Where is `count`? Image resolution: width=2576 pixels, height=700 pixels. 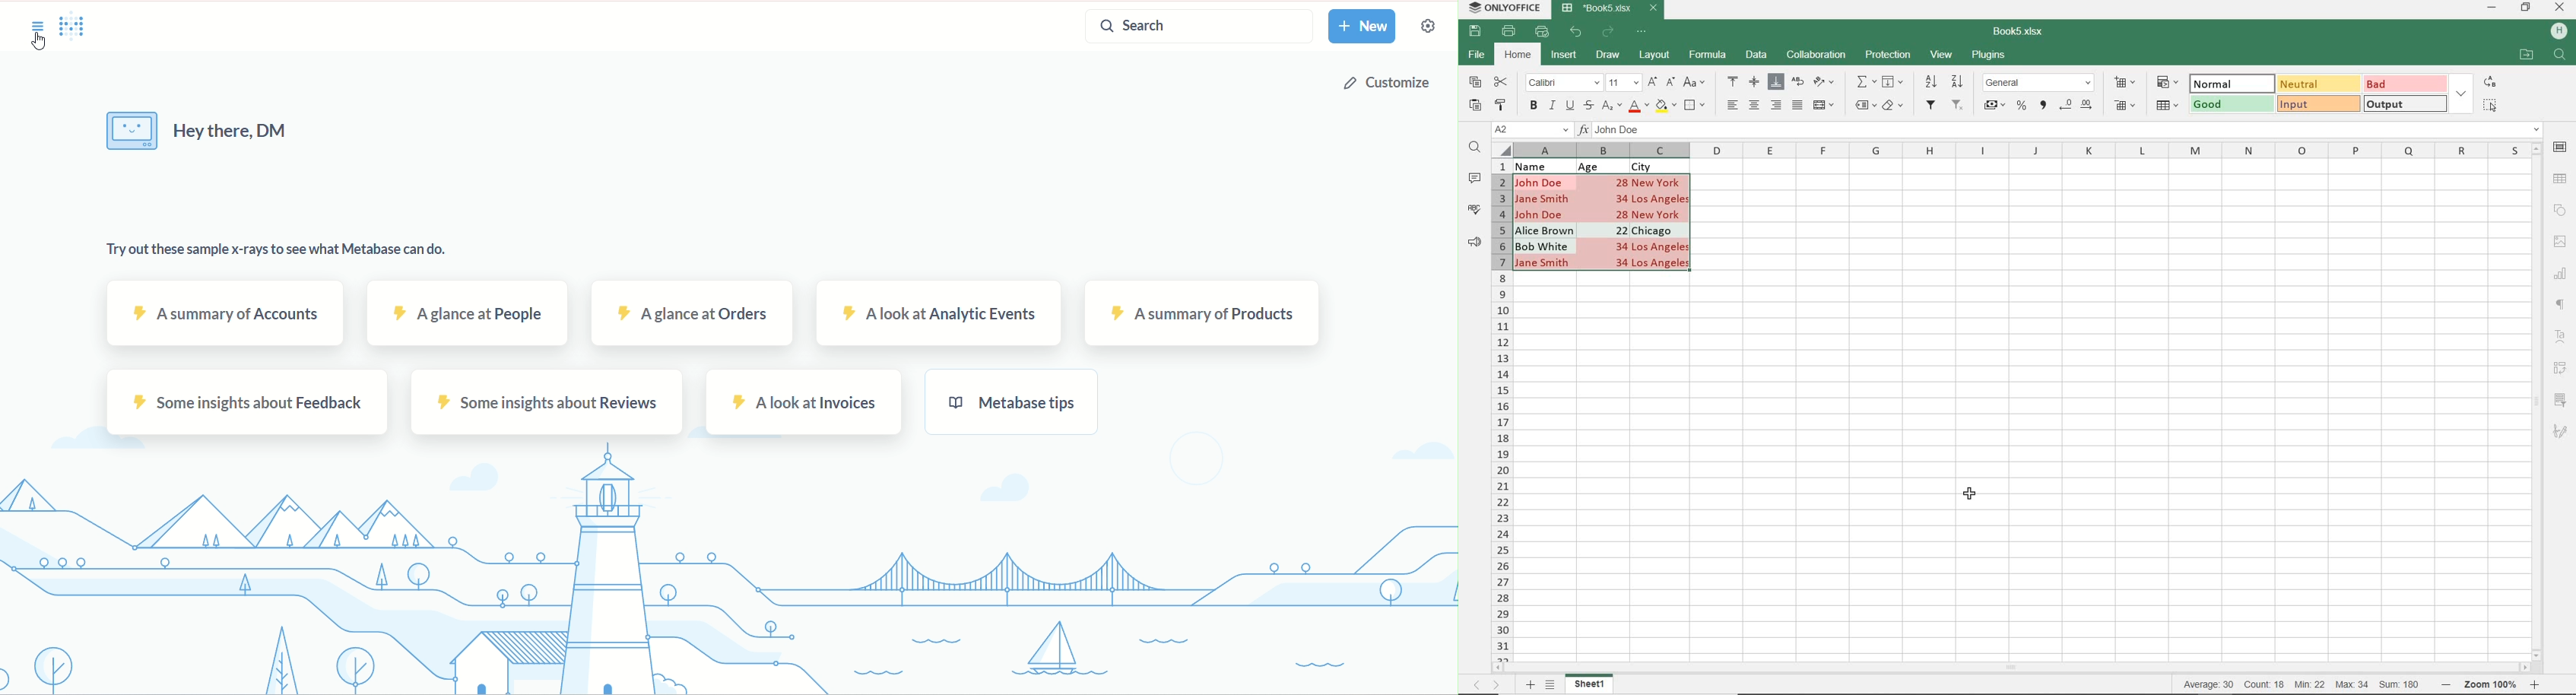 count is located at coordinates (2264, 684).